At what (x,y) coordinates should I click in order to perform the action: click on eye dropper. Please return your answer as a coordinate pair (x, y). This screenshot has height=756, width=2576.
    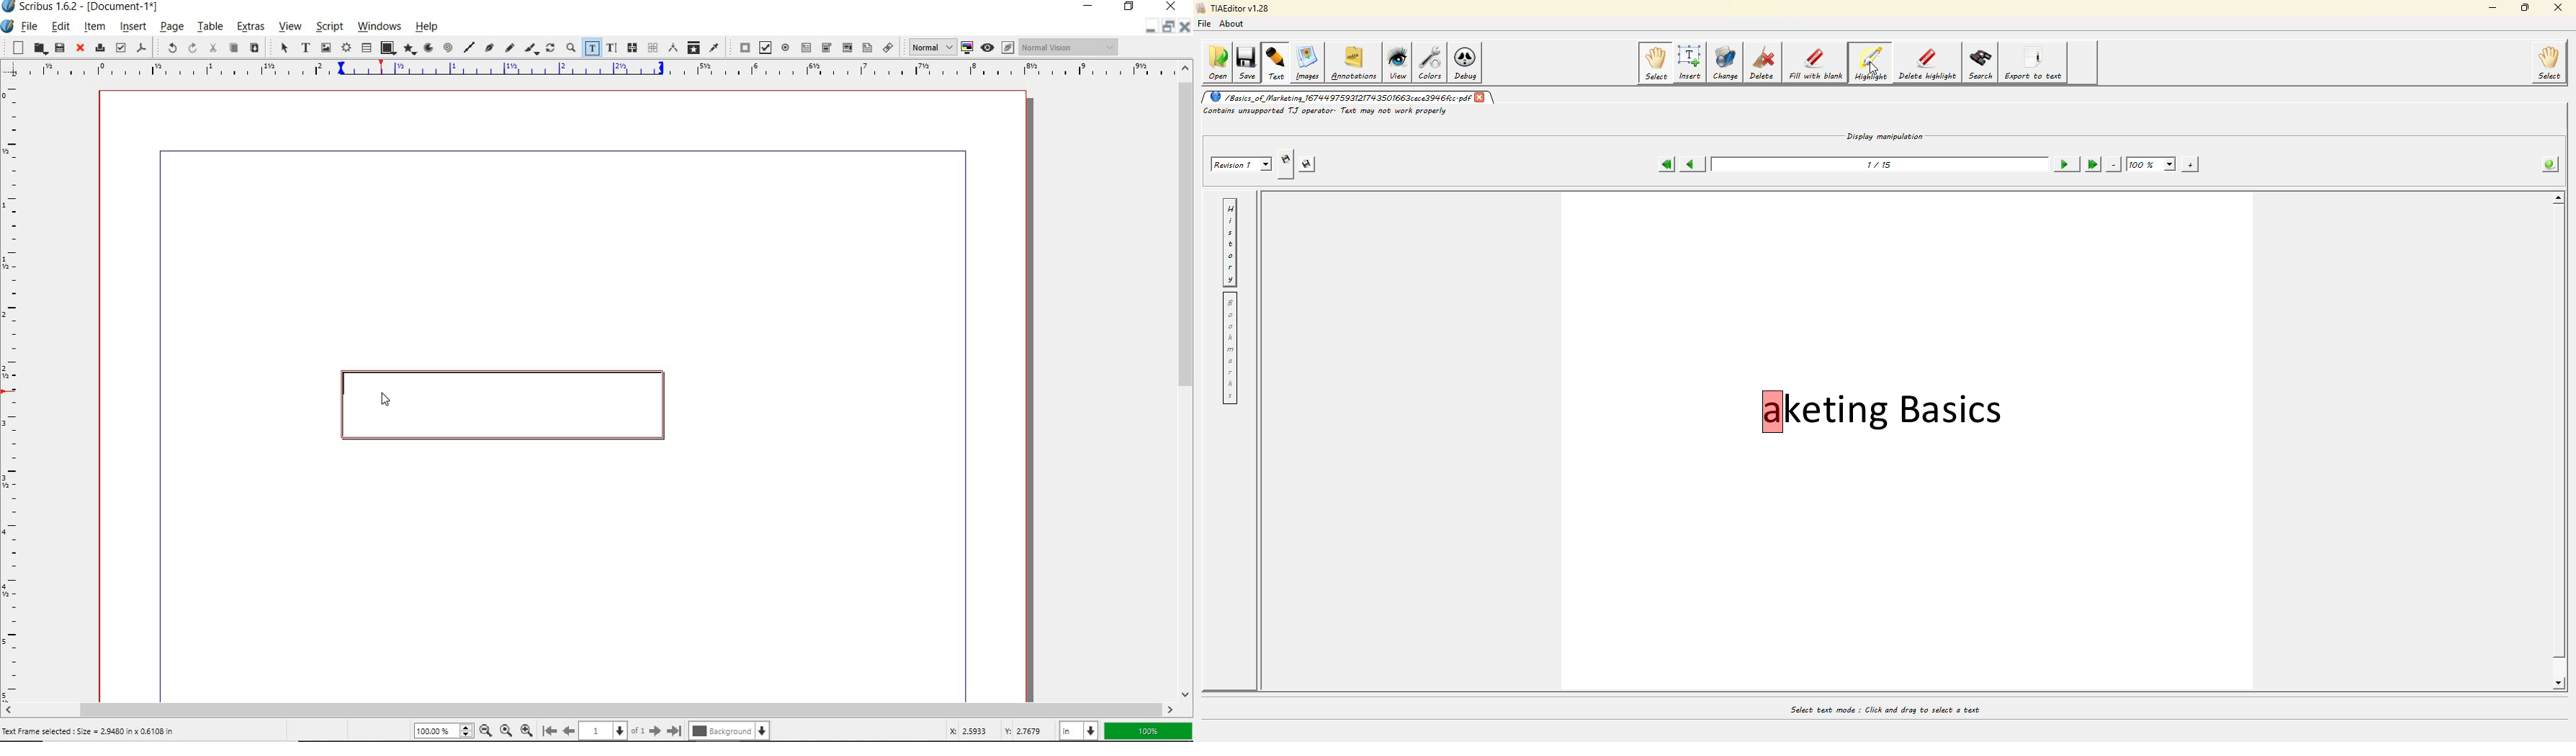
    Looking at the image, I should click on (715, 47).